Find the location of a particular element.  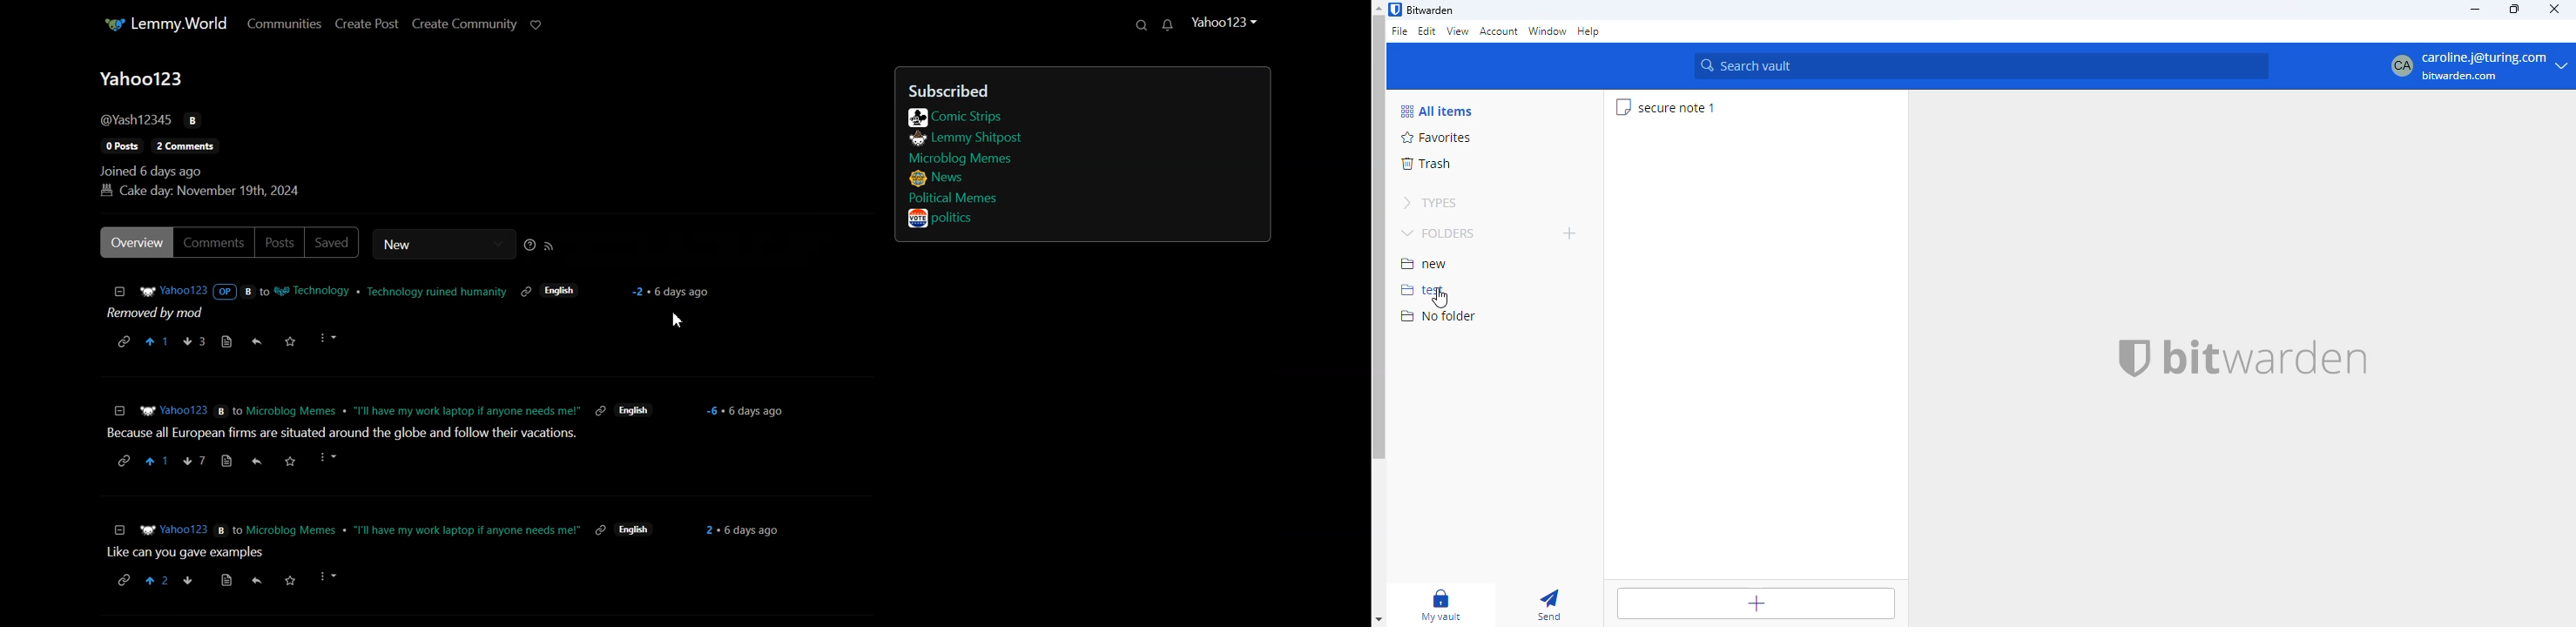

"I'll have my work laptop if anyone needs me!" is located at coordinates (467, 410).